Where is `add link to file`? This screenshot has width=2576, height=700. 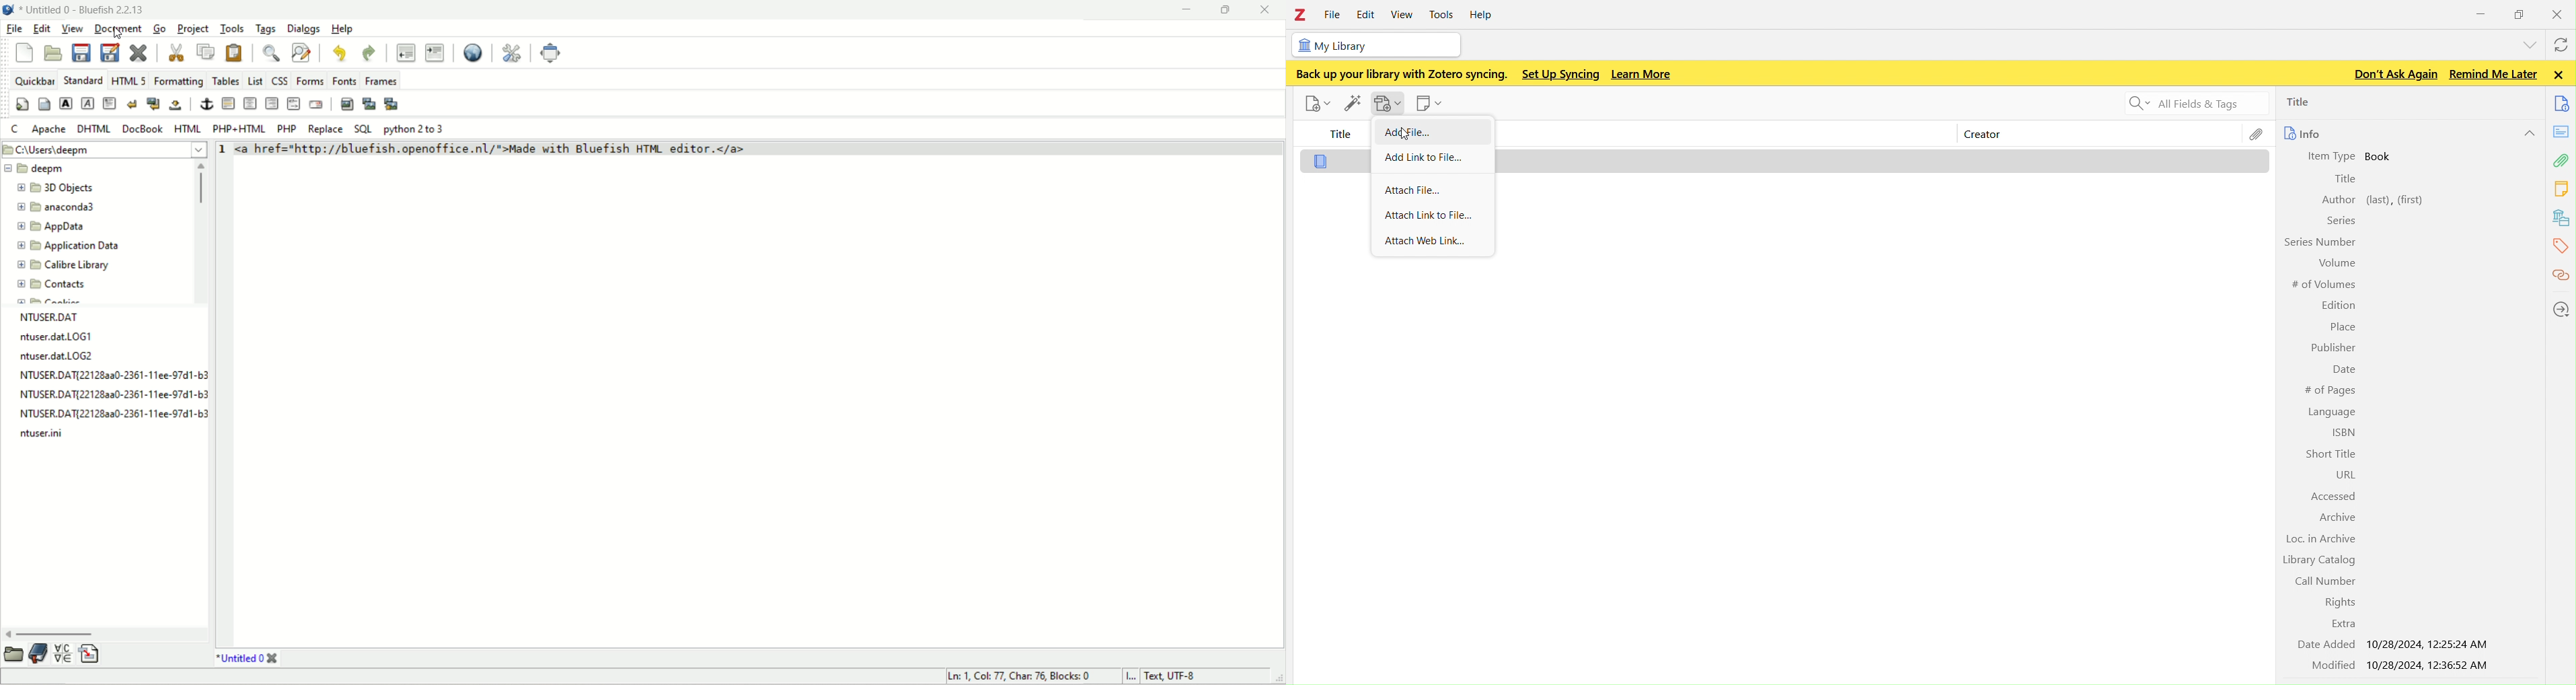 add link to file is located at coordinates (1435, 155).